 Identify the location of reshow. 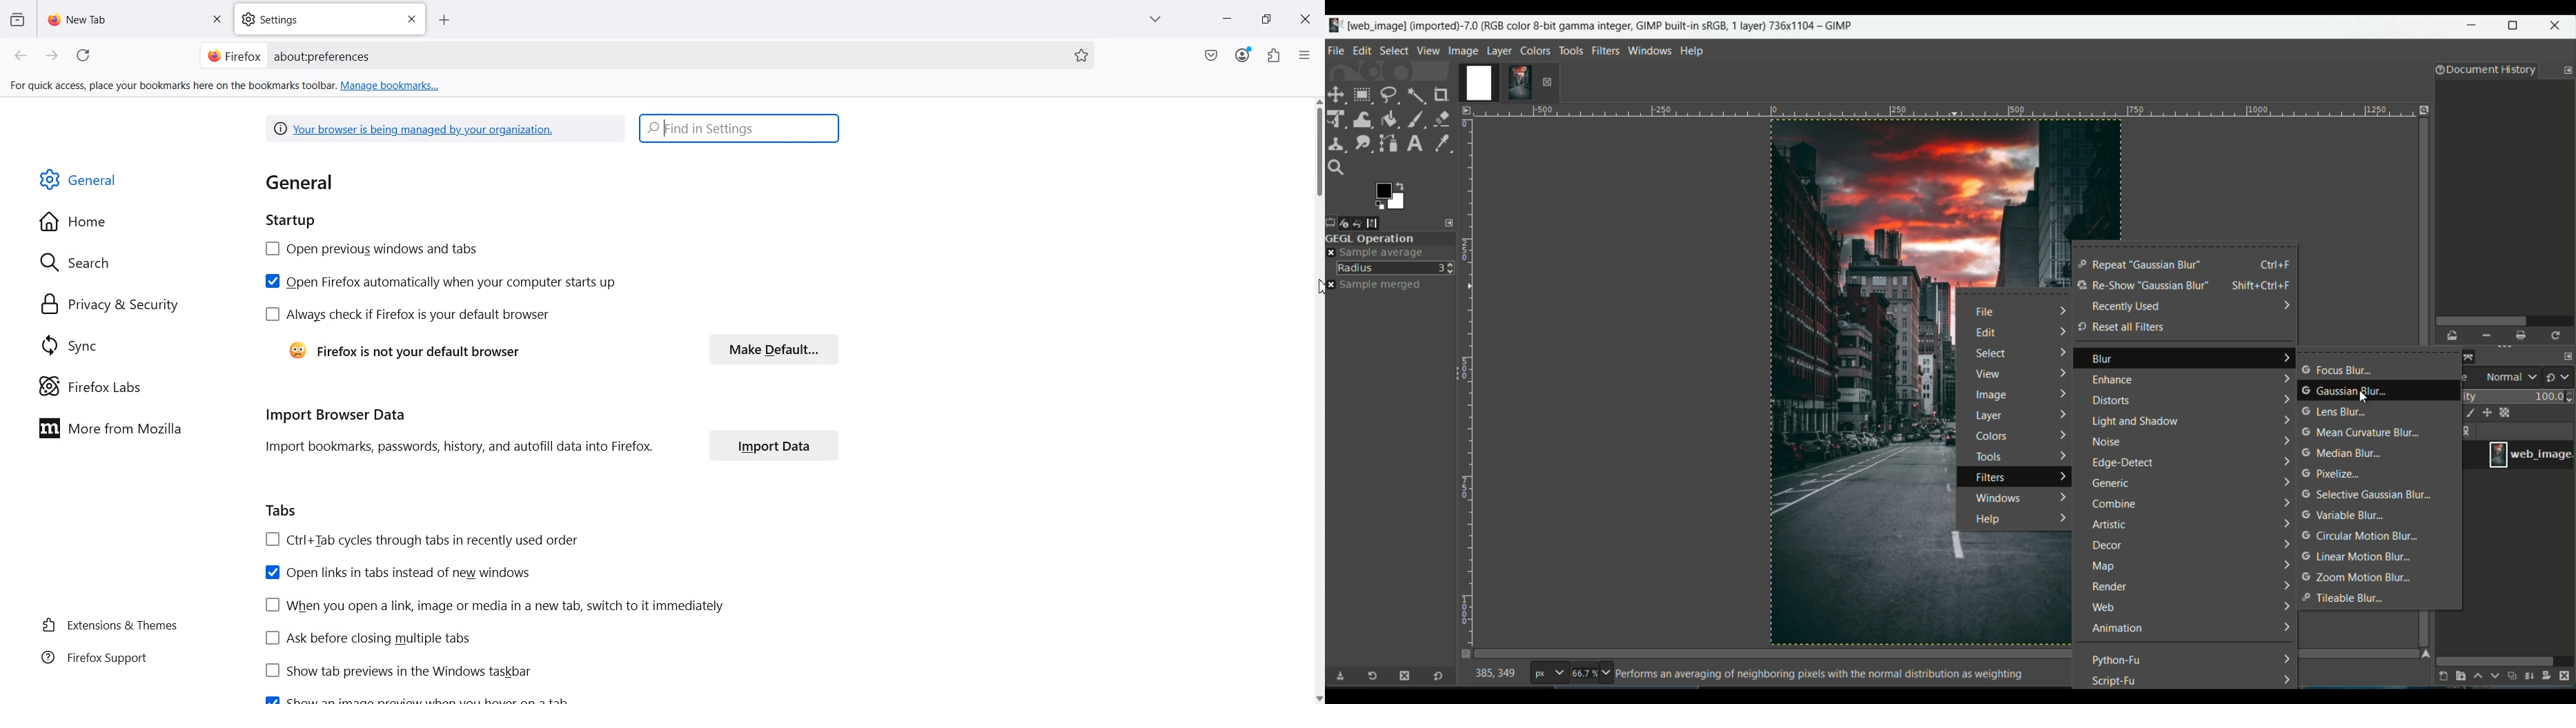
(2142, 287).